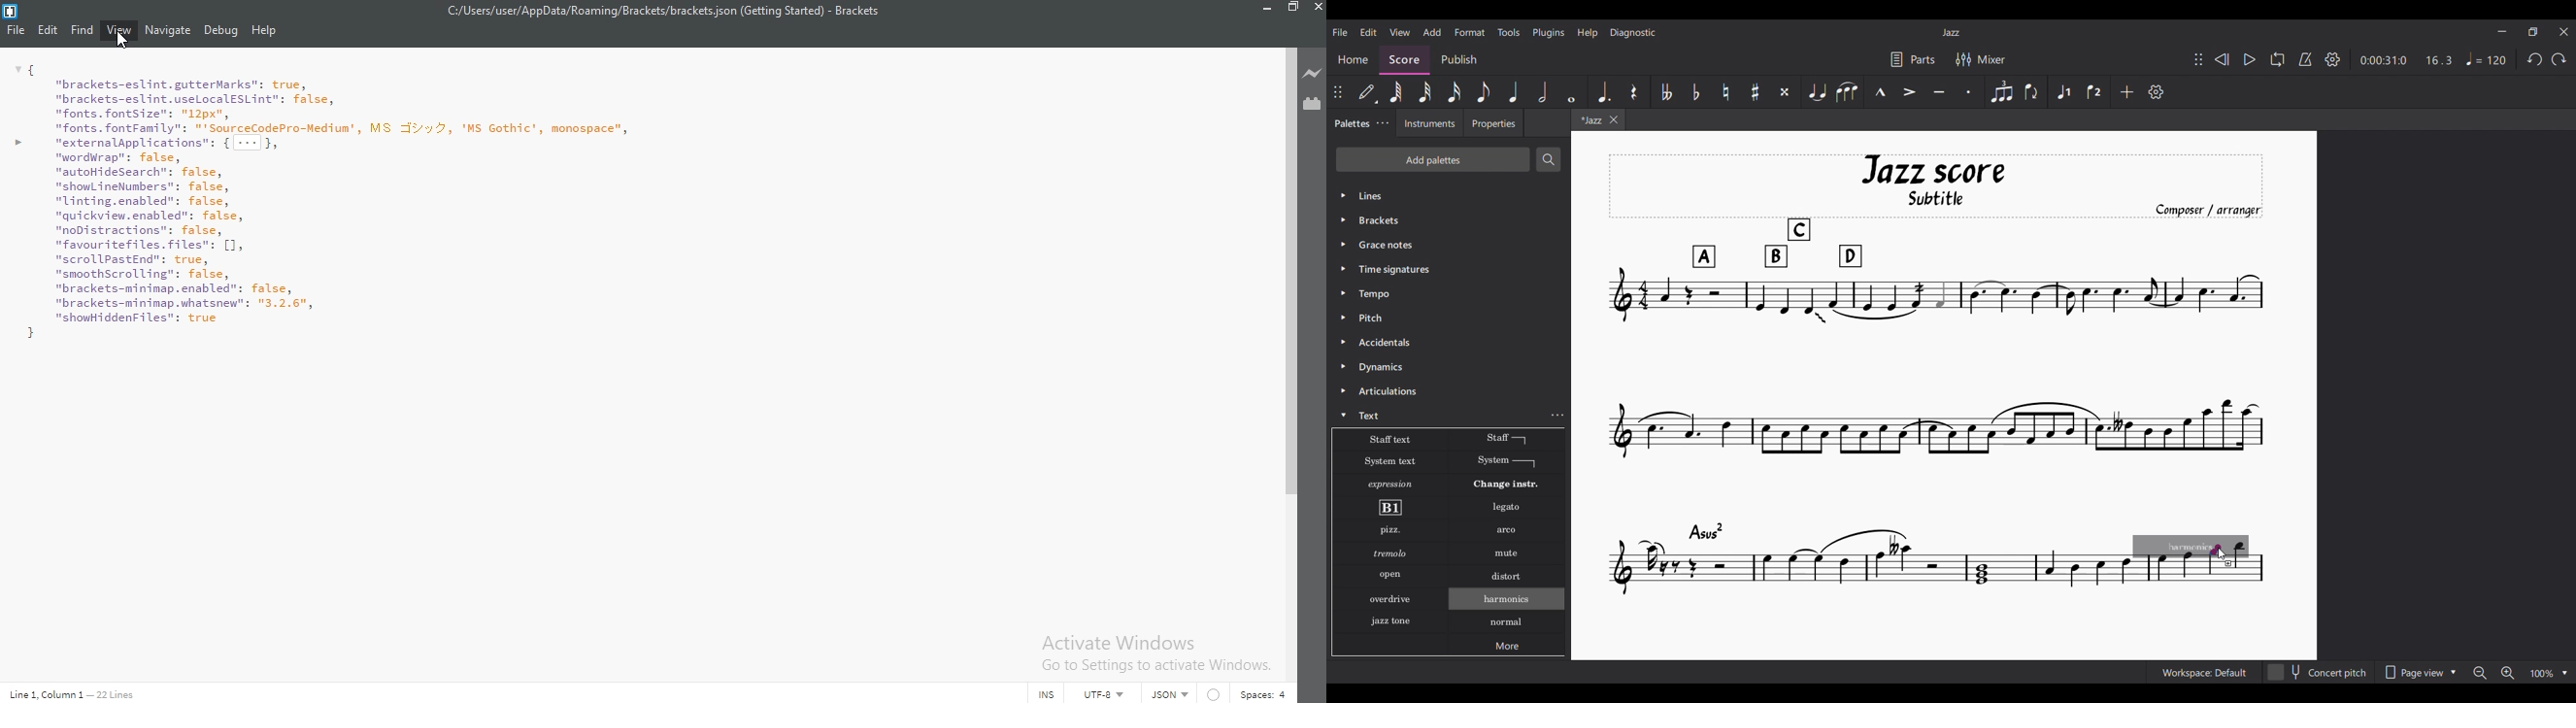 The image size is (2576, 728). Describe the element at coordinates (1389, 461) in the screenshot. I see `System text` at that location.